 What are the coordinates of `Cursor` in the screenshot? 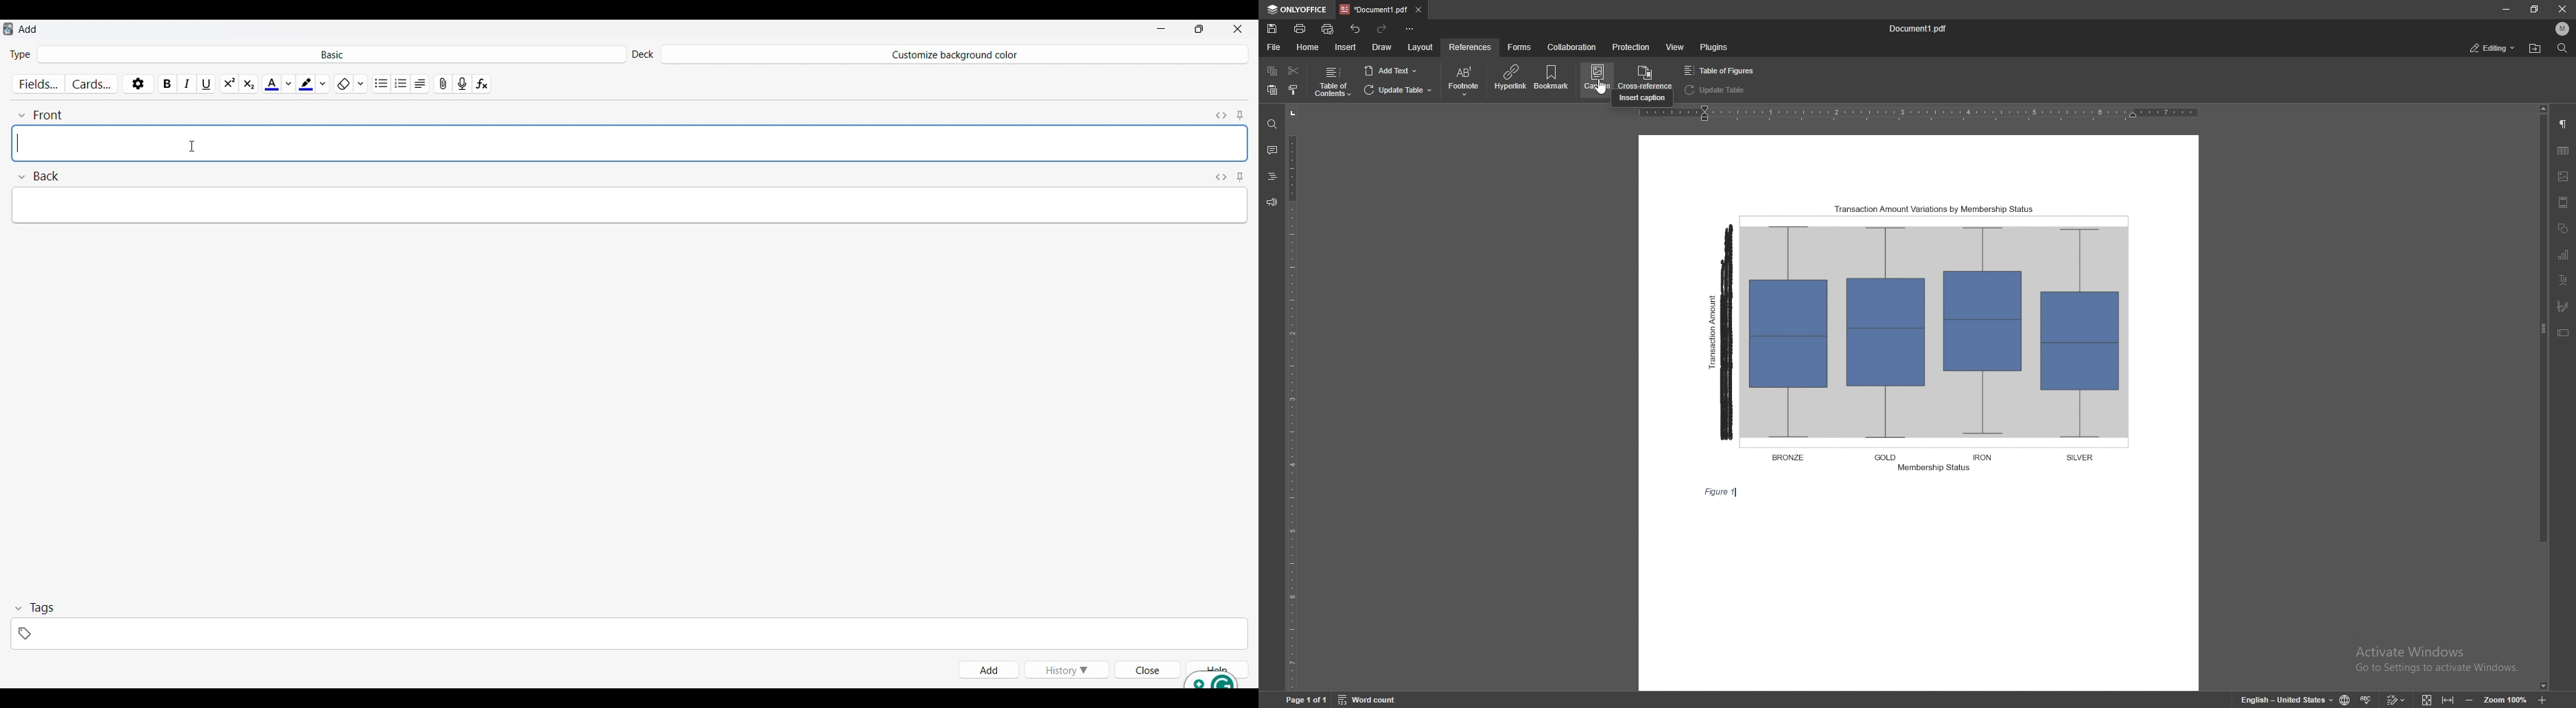 It's located at (191, 146).